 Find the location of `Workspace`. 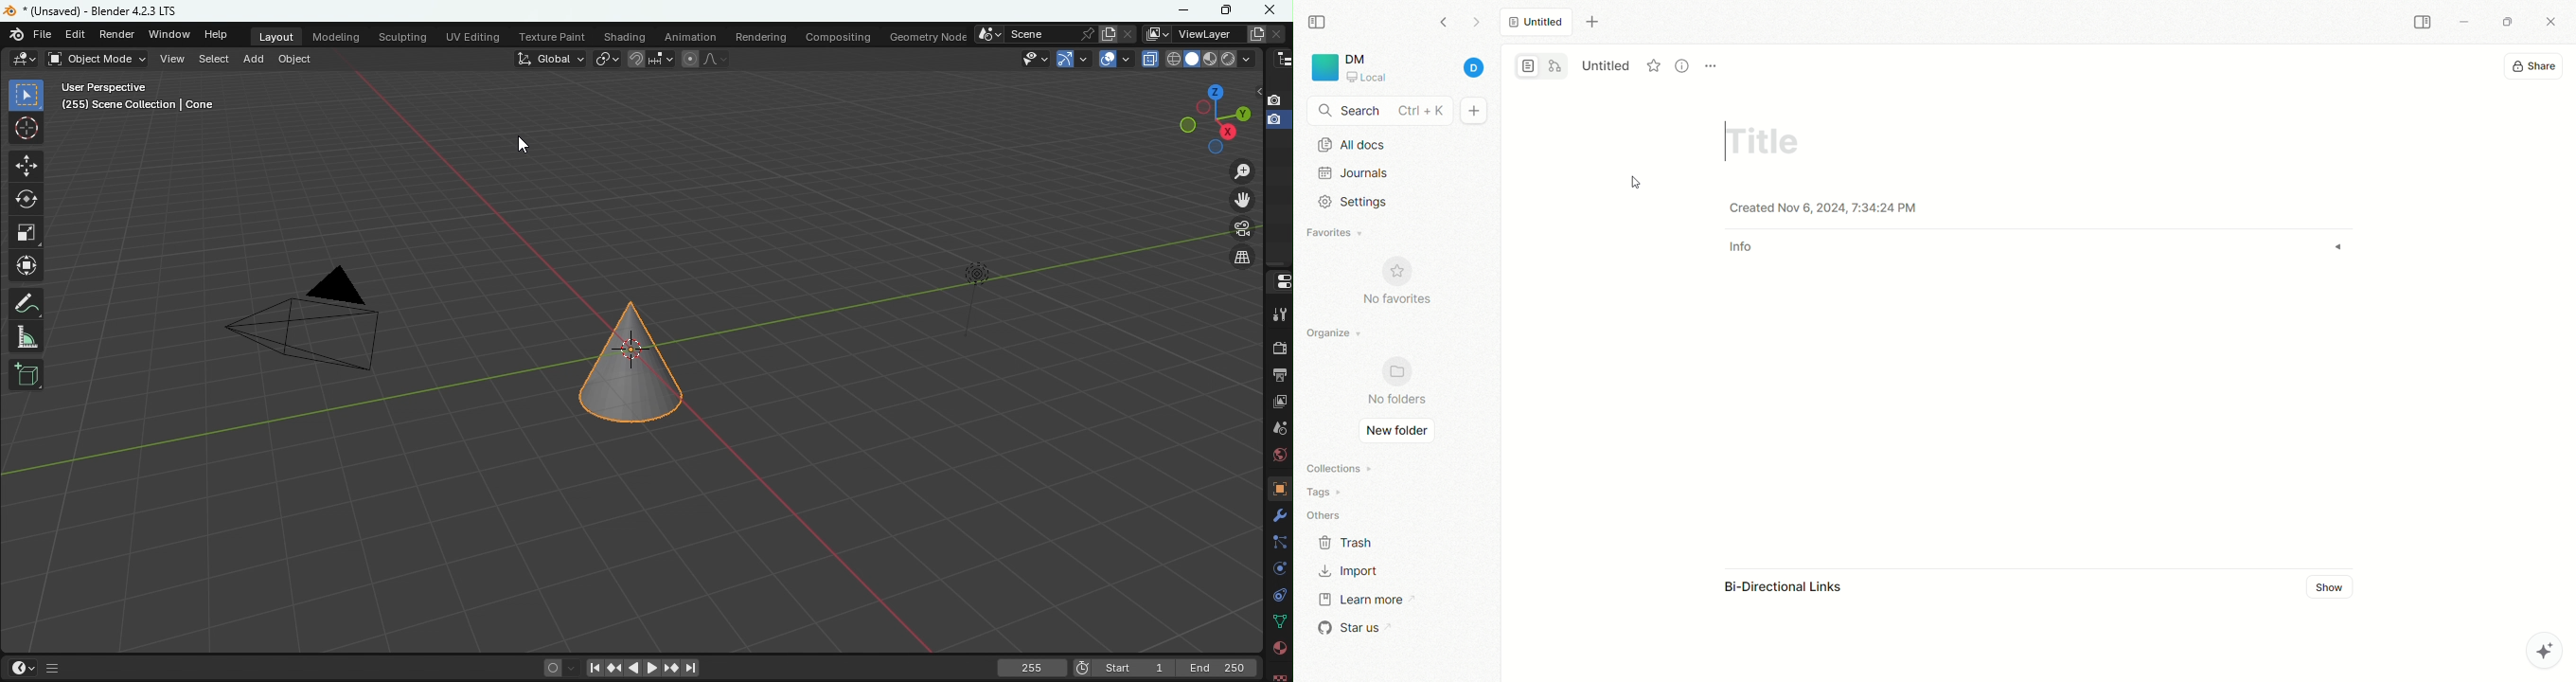

Workspace is located at coordinates (609, 363).